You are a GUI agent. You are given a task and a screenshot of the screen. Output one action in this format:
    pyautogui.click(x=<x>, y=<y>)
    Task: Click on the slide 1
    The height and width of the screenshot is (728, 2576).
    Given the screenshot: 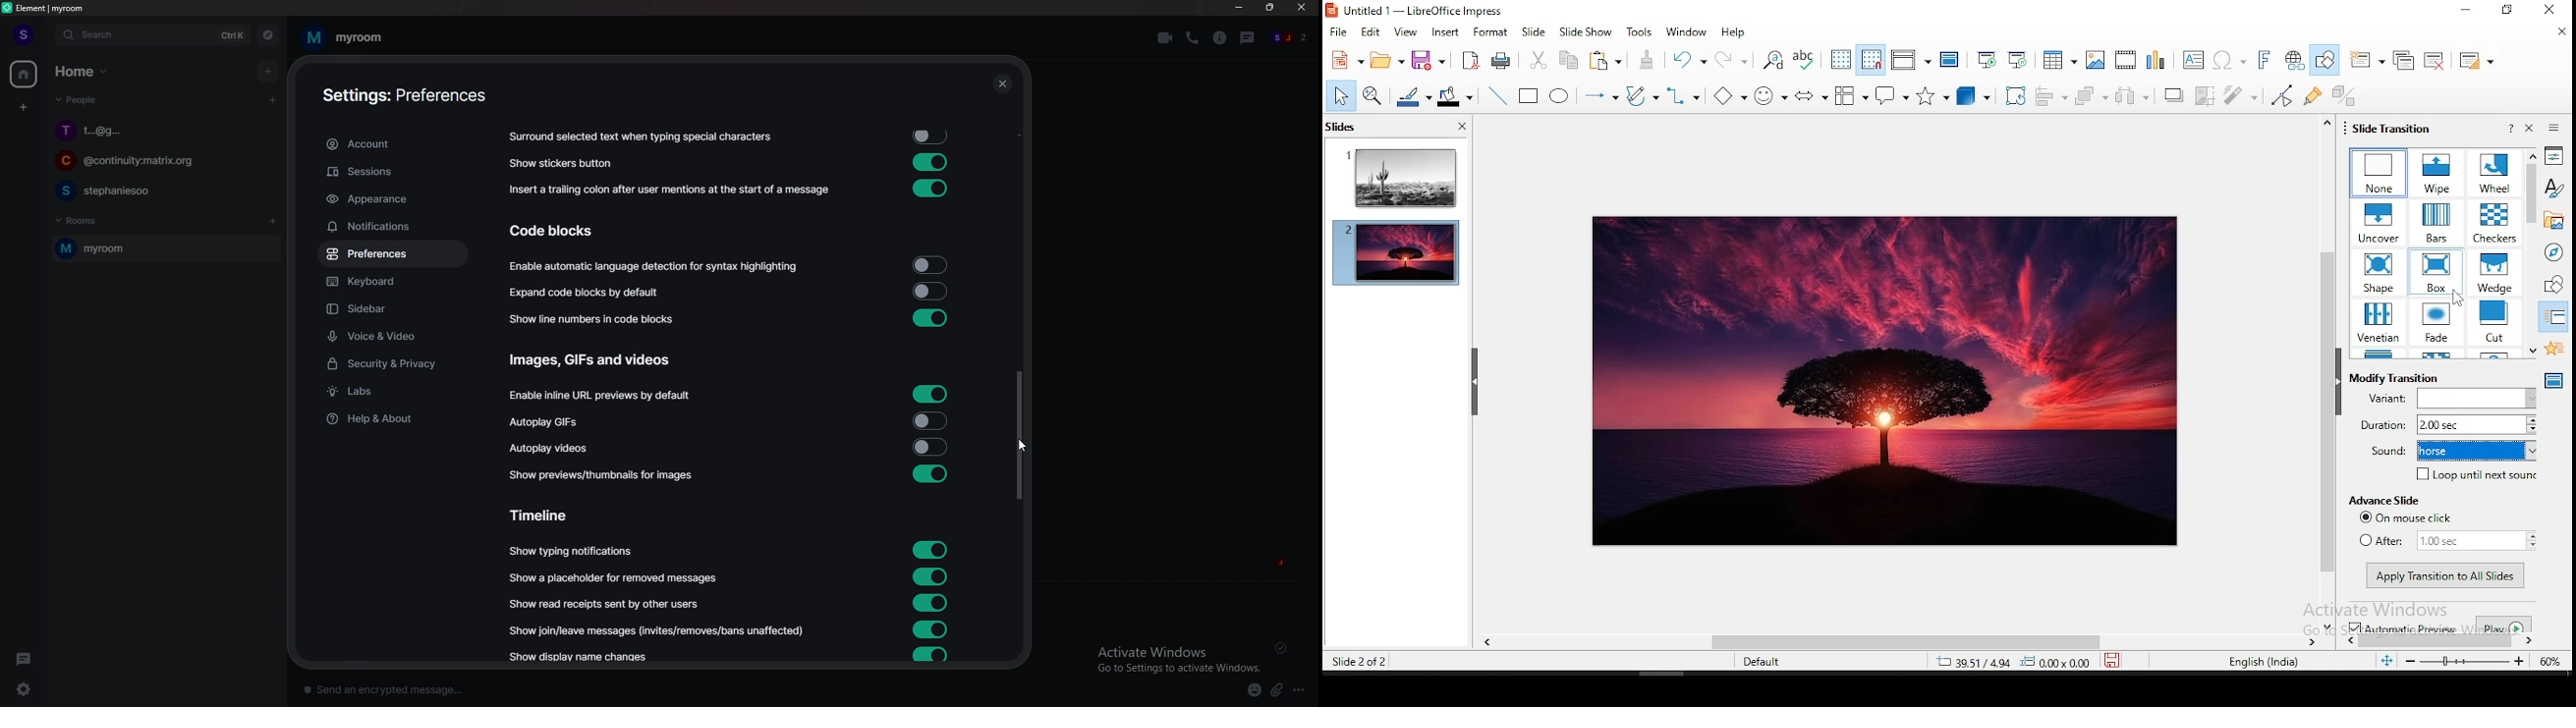 What is the action you would take?
    pyautogui.click(x=1396, y=175)
    